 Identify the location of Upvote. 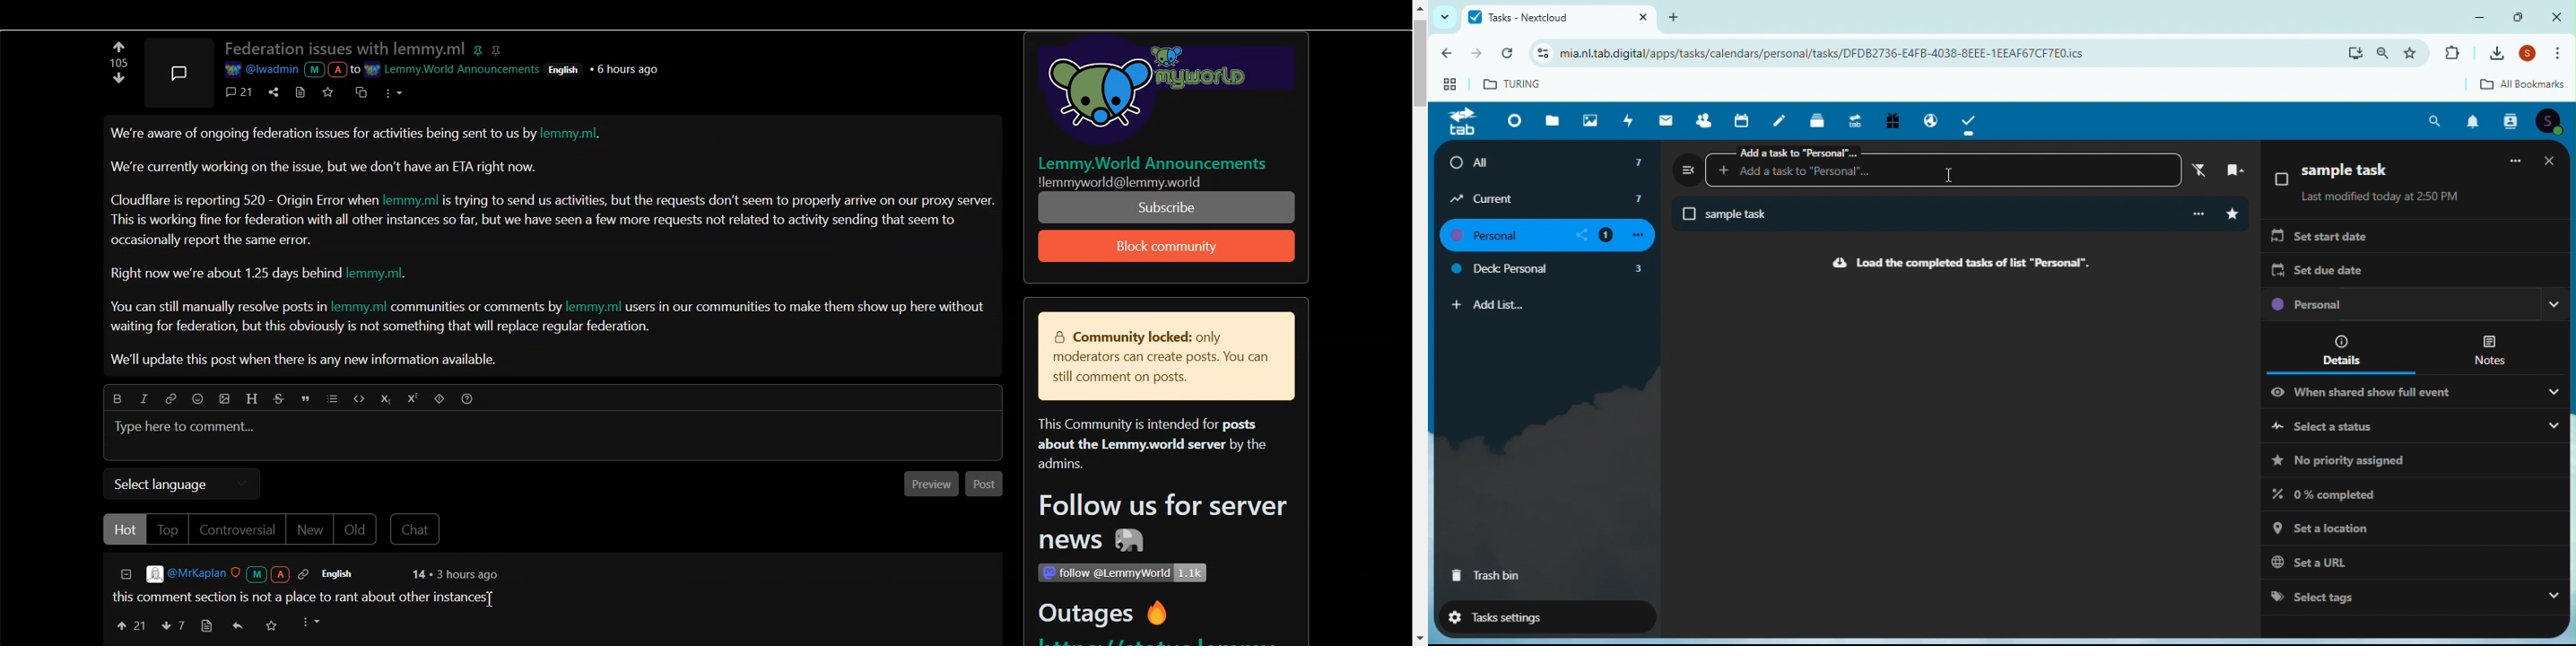
(130, 624).